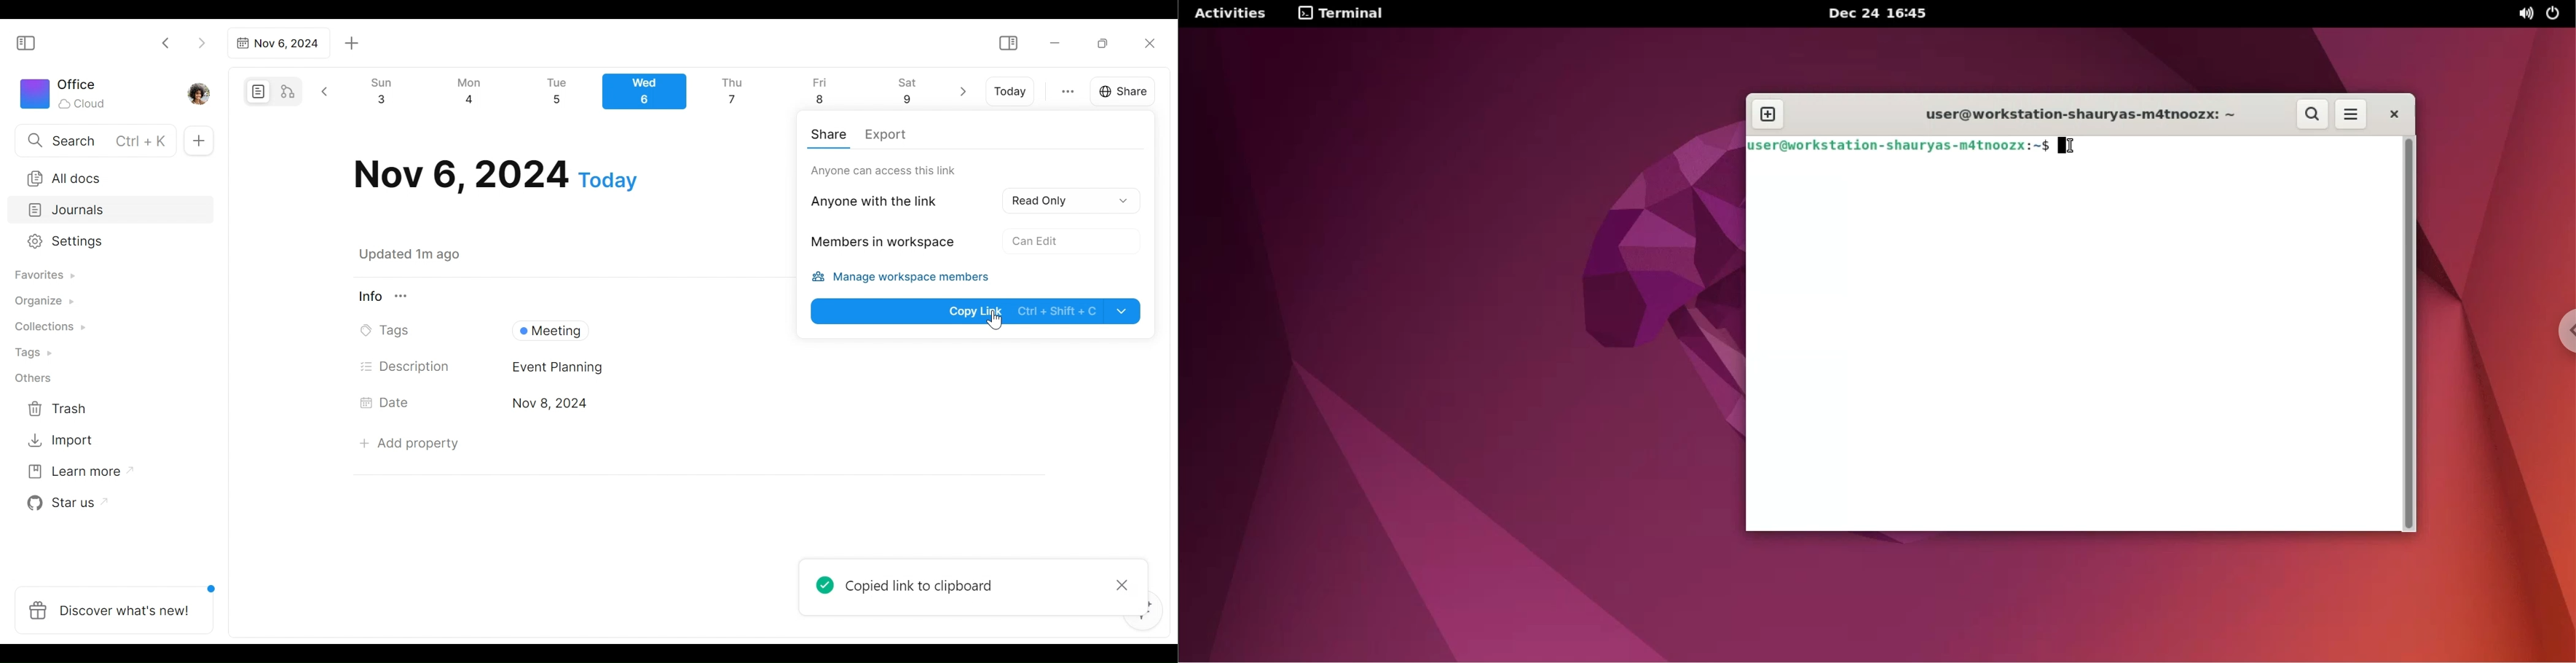  Describe the element at coordinates (388, 331) in the screenshot. I see `Tags` at that location.